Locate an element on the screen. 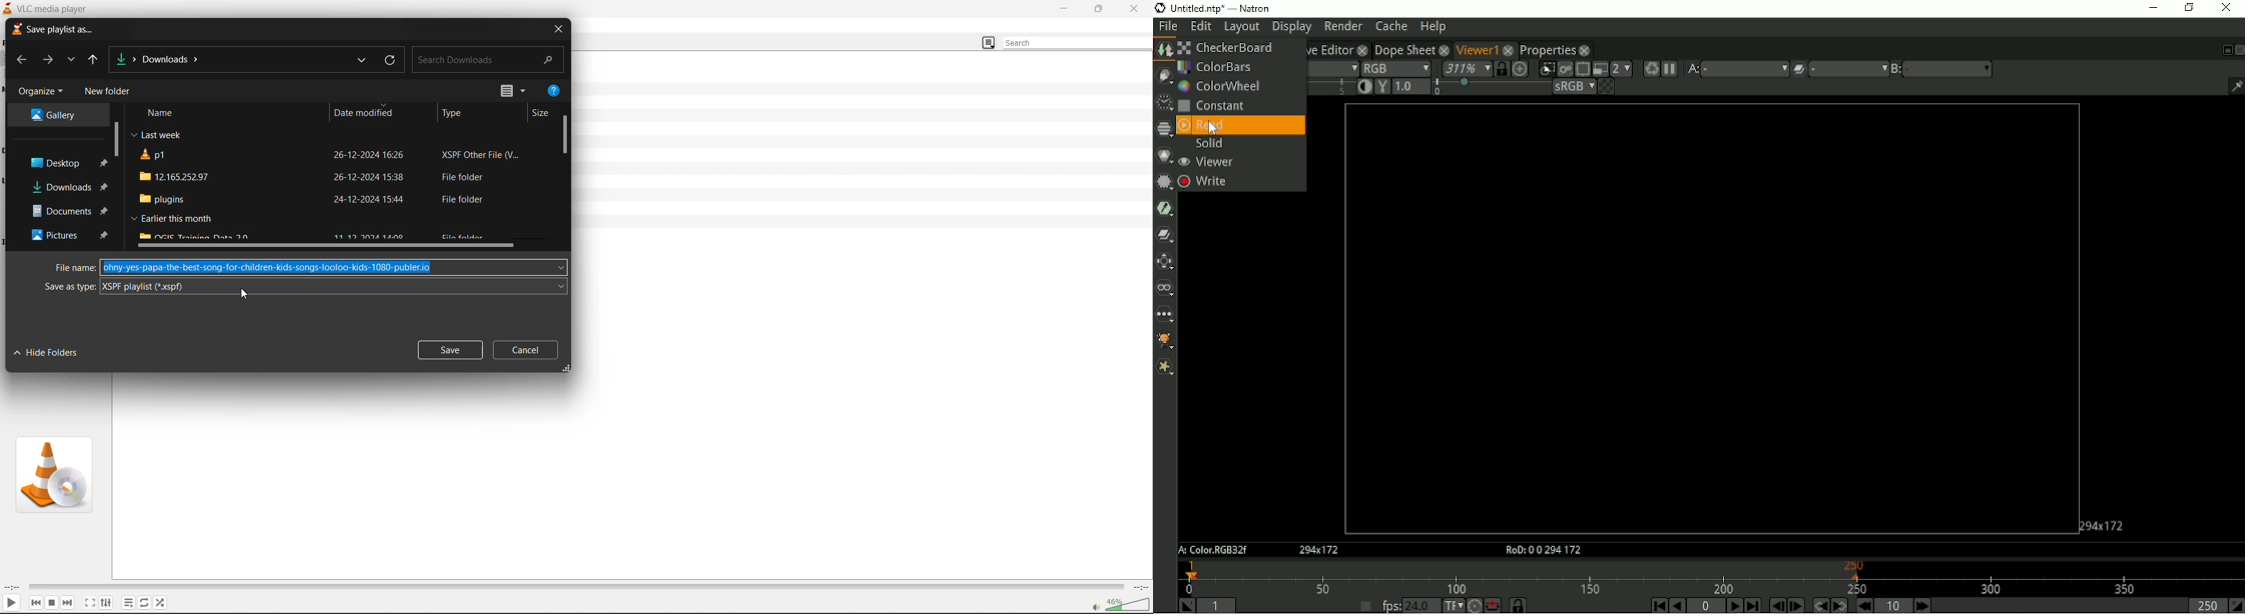 This screenshot has width=2268, height=616. save playlist as is located at coordinates (51, 29).